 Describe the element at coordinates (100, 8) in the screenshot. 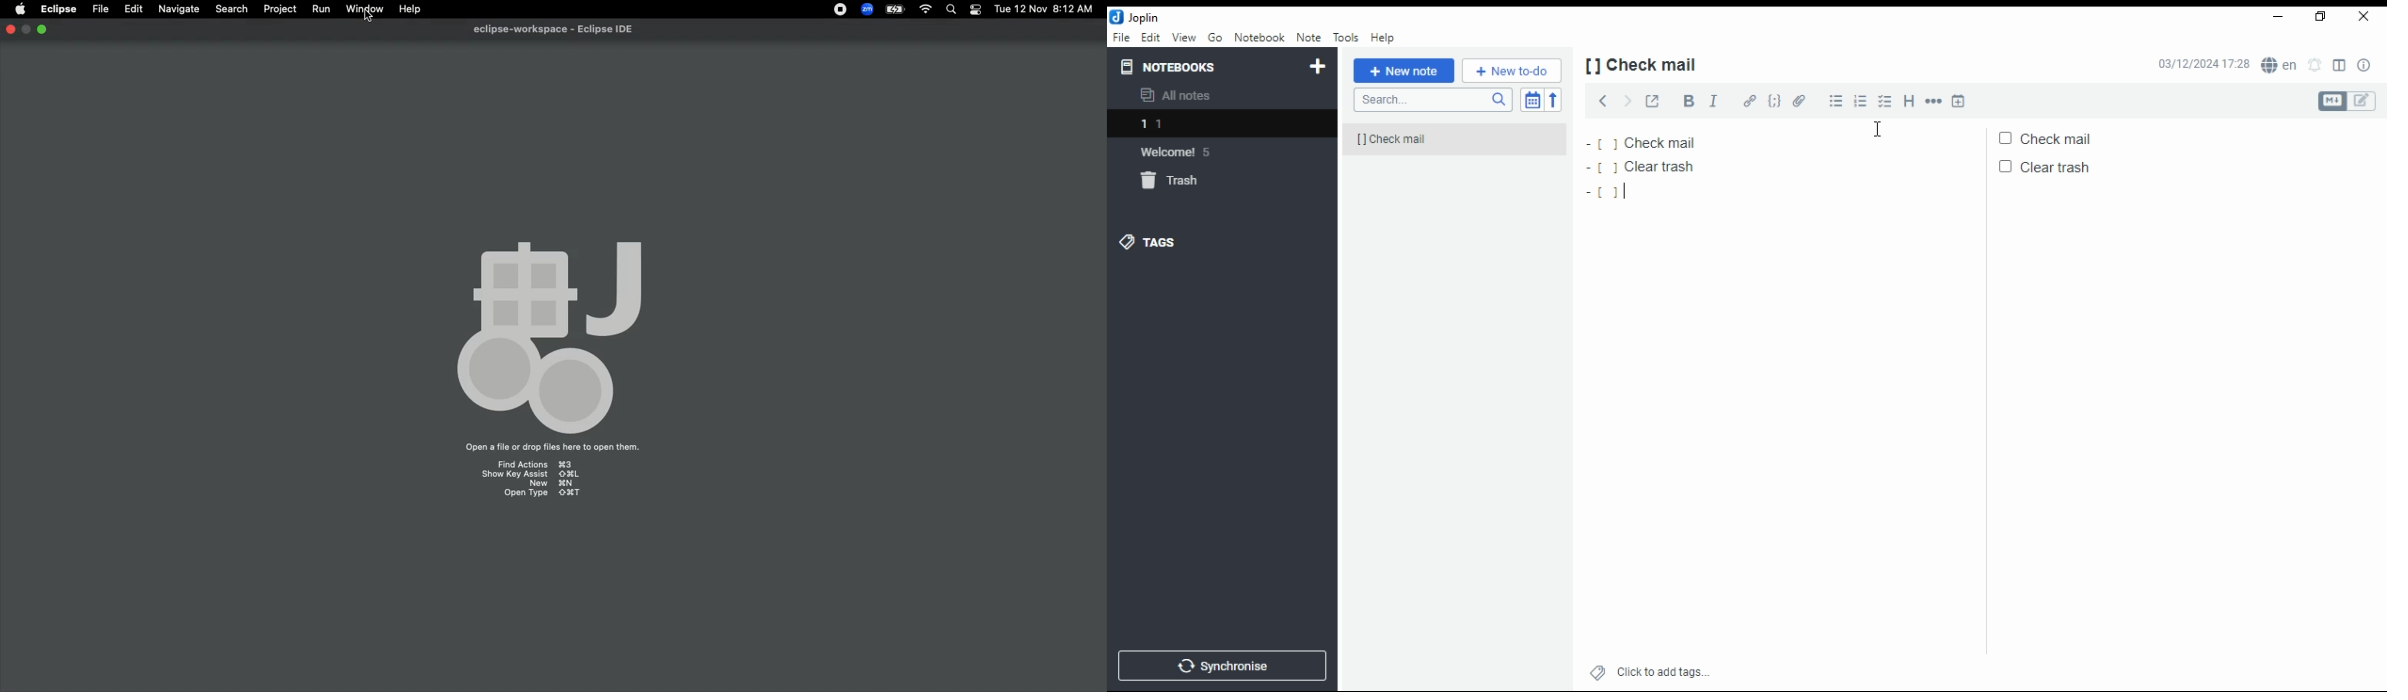

I see `File` at that location.